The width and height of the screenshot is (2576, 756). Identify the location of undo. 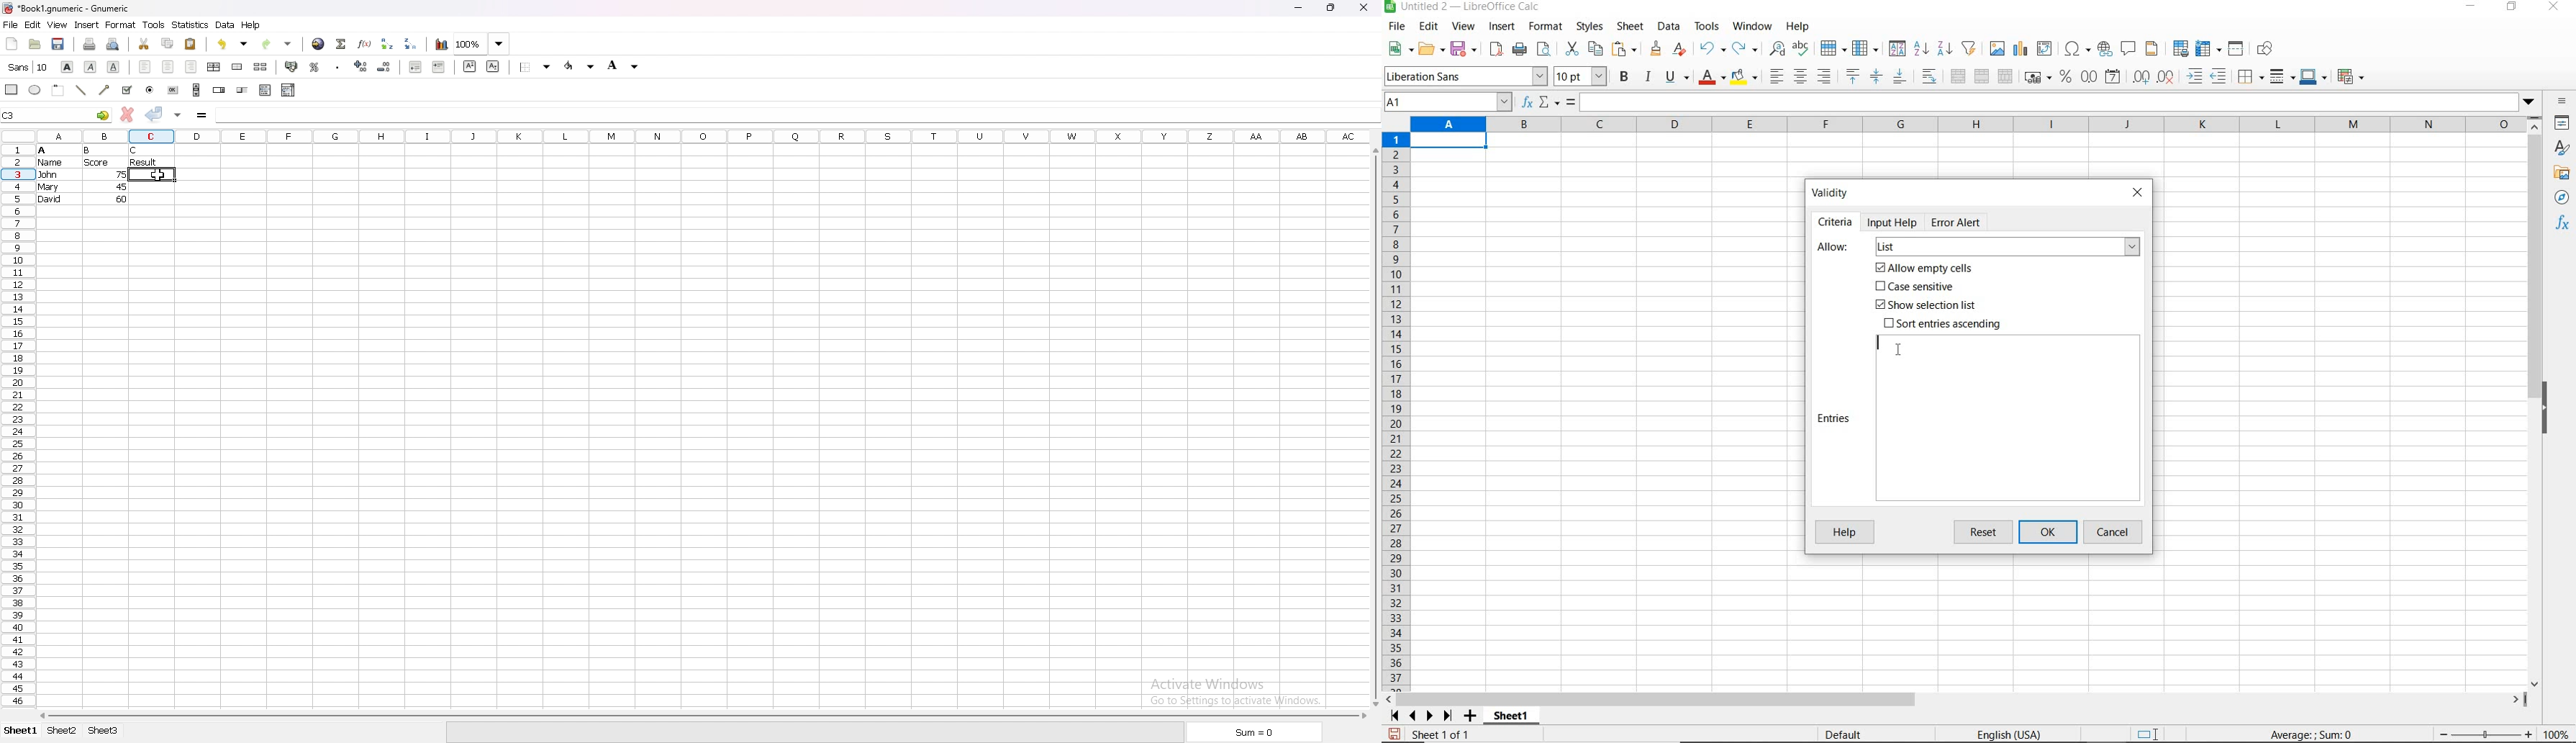
(1712, 49).